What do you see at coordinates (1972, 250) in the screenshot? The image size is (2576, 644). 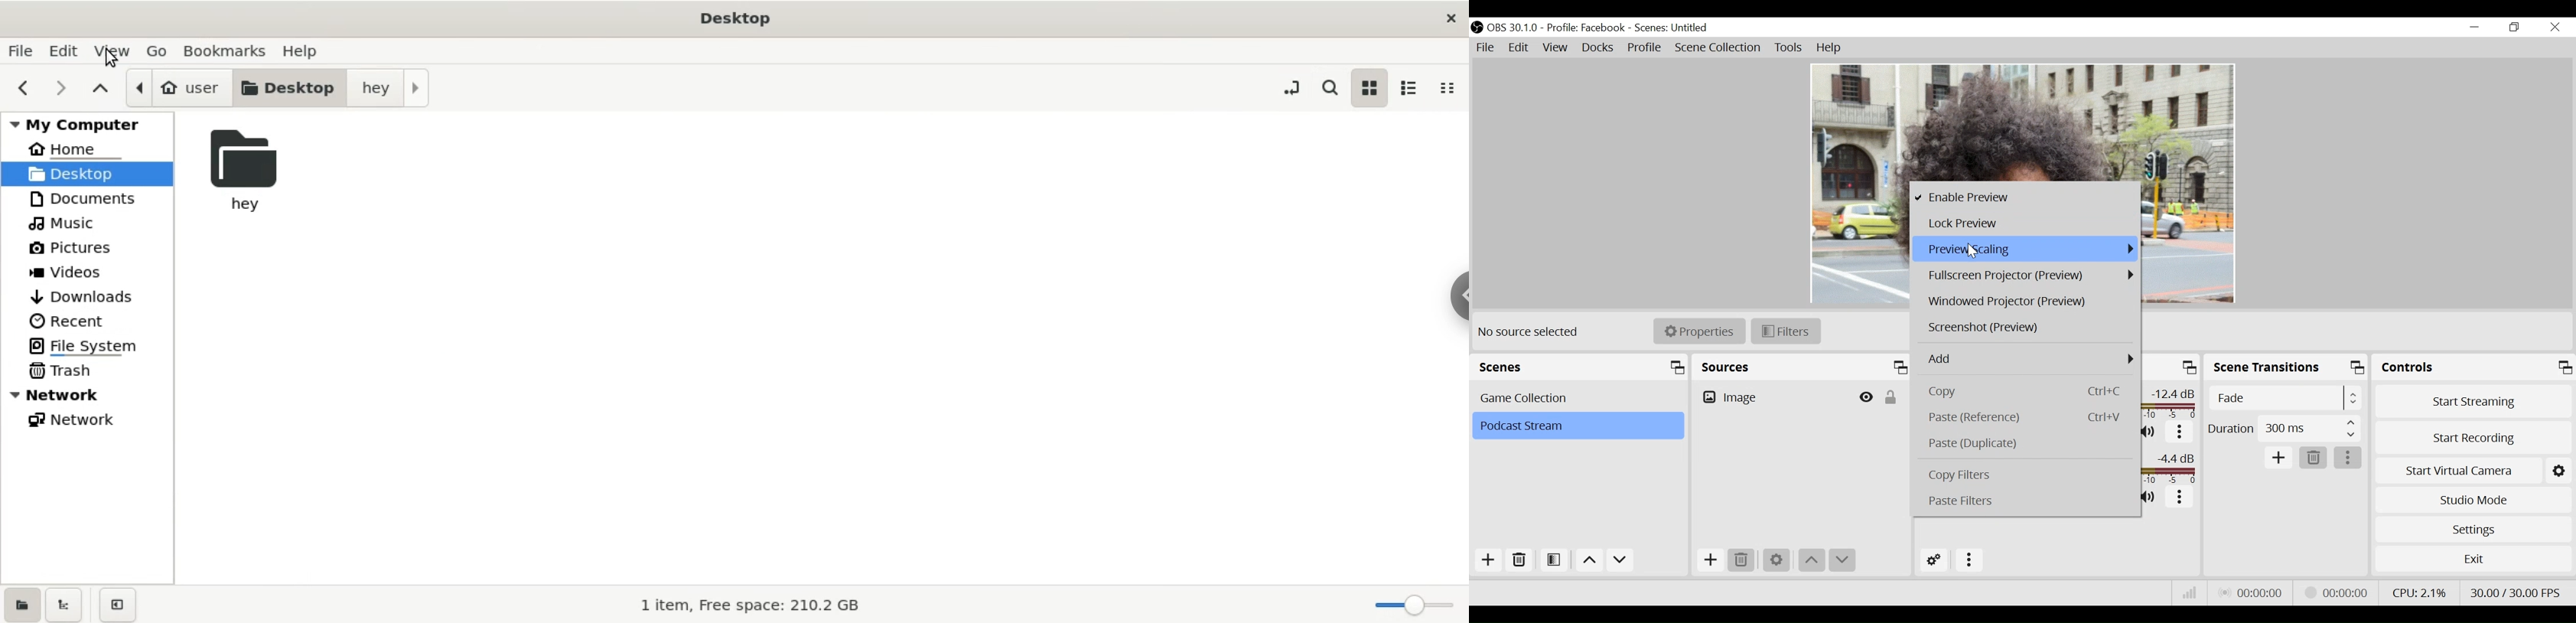 I see `Cursor` at bounding box center [1972, 250].